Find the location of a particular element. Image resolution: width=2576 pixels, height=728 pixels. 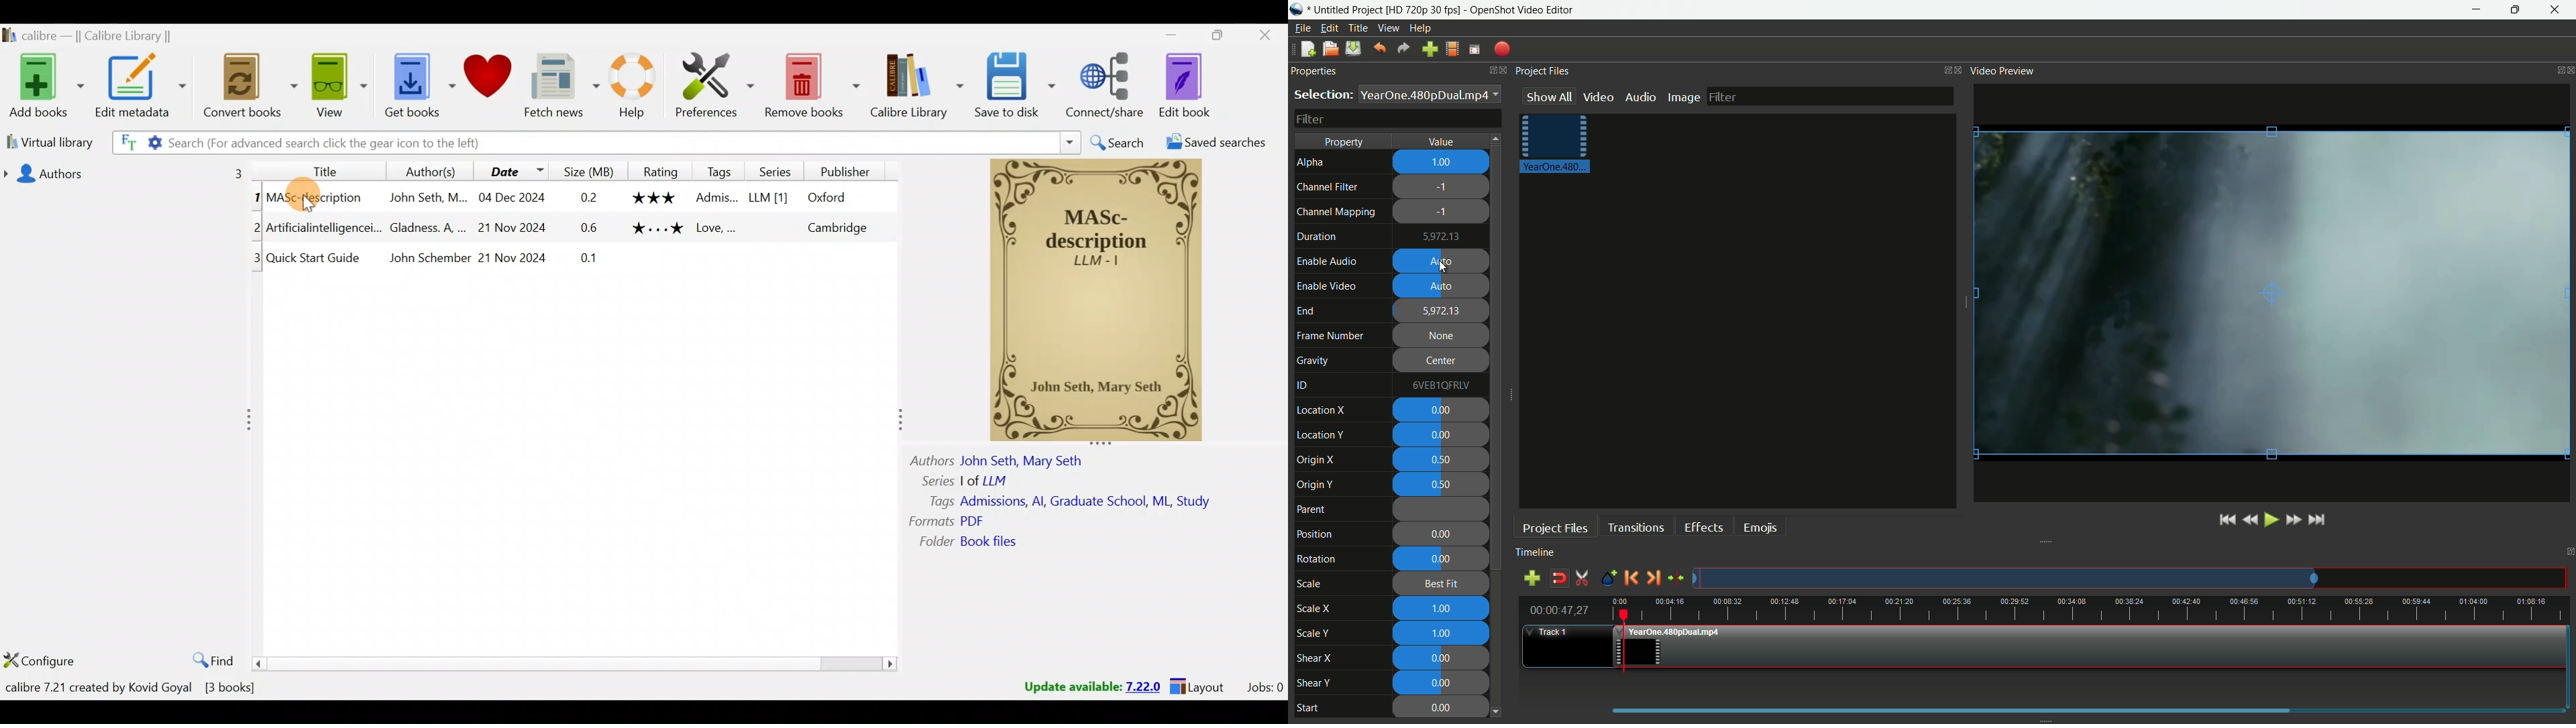

video preview is located at coordinates (2002, 70).